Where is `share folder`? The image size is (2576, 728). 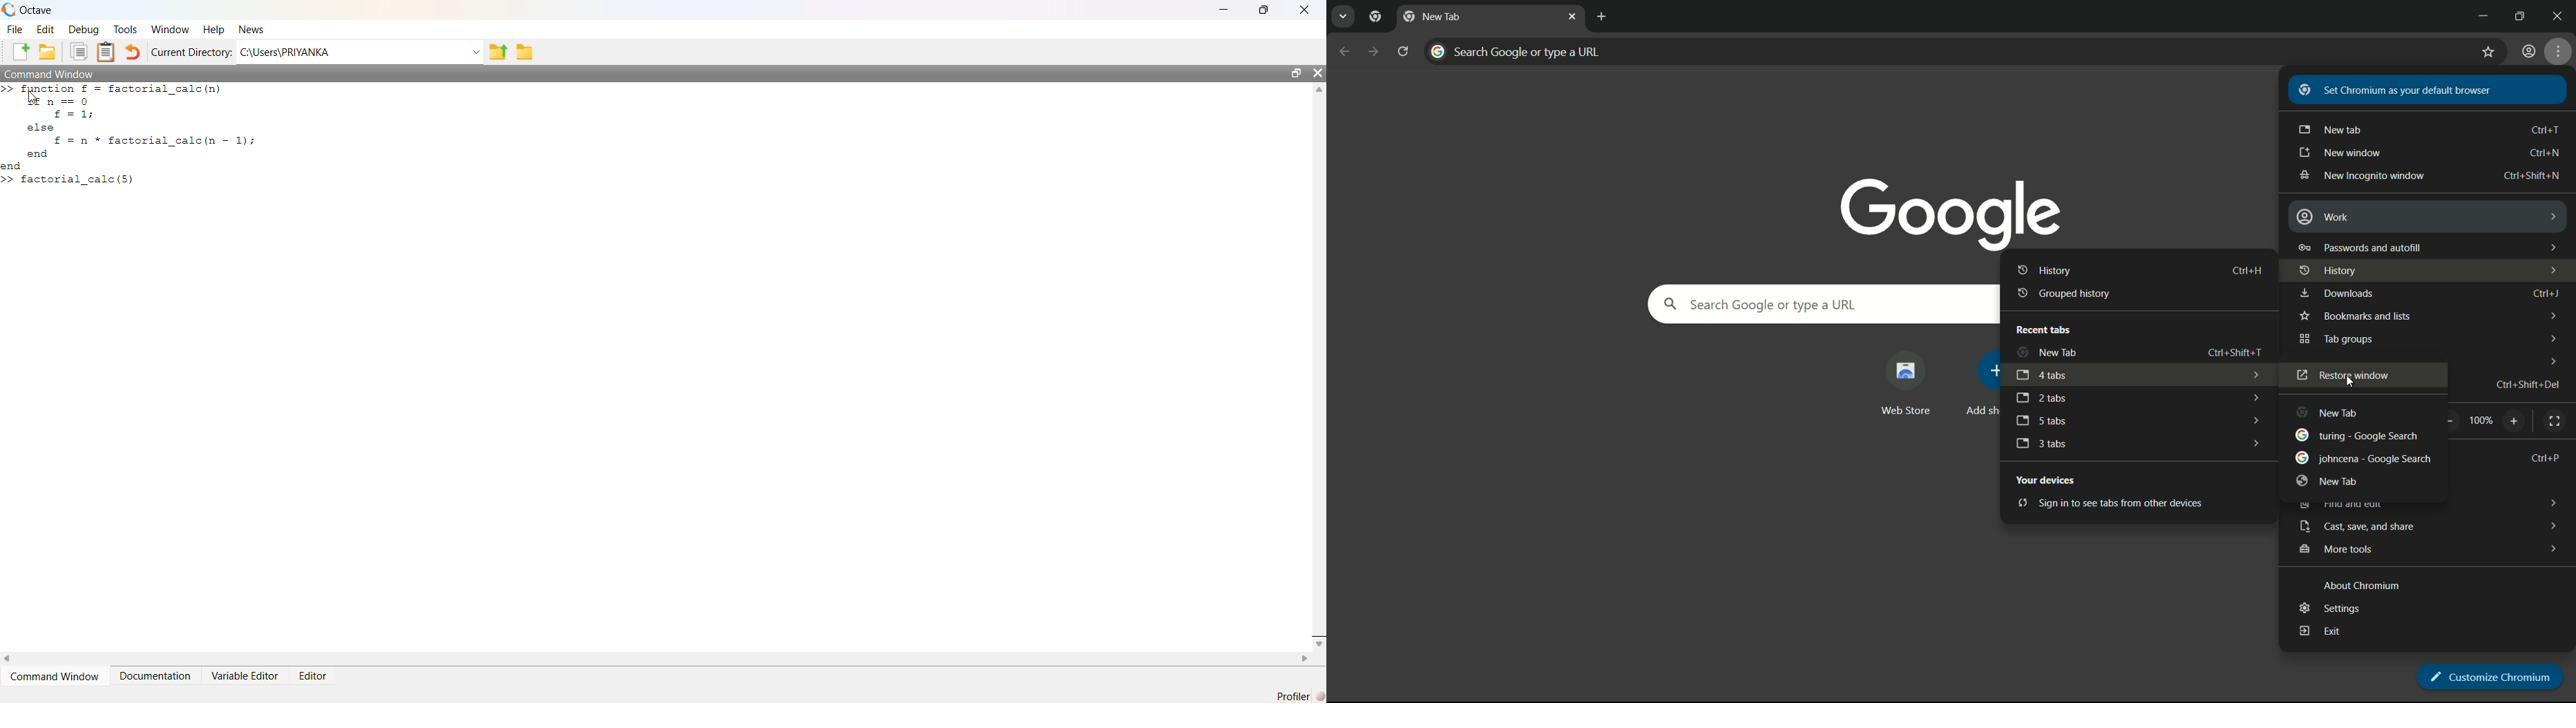
share folder is located at coordinates (497, 52).